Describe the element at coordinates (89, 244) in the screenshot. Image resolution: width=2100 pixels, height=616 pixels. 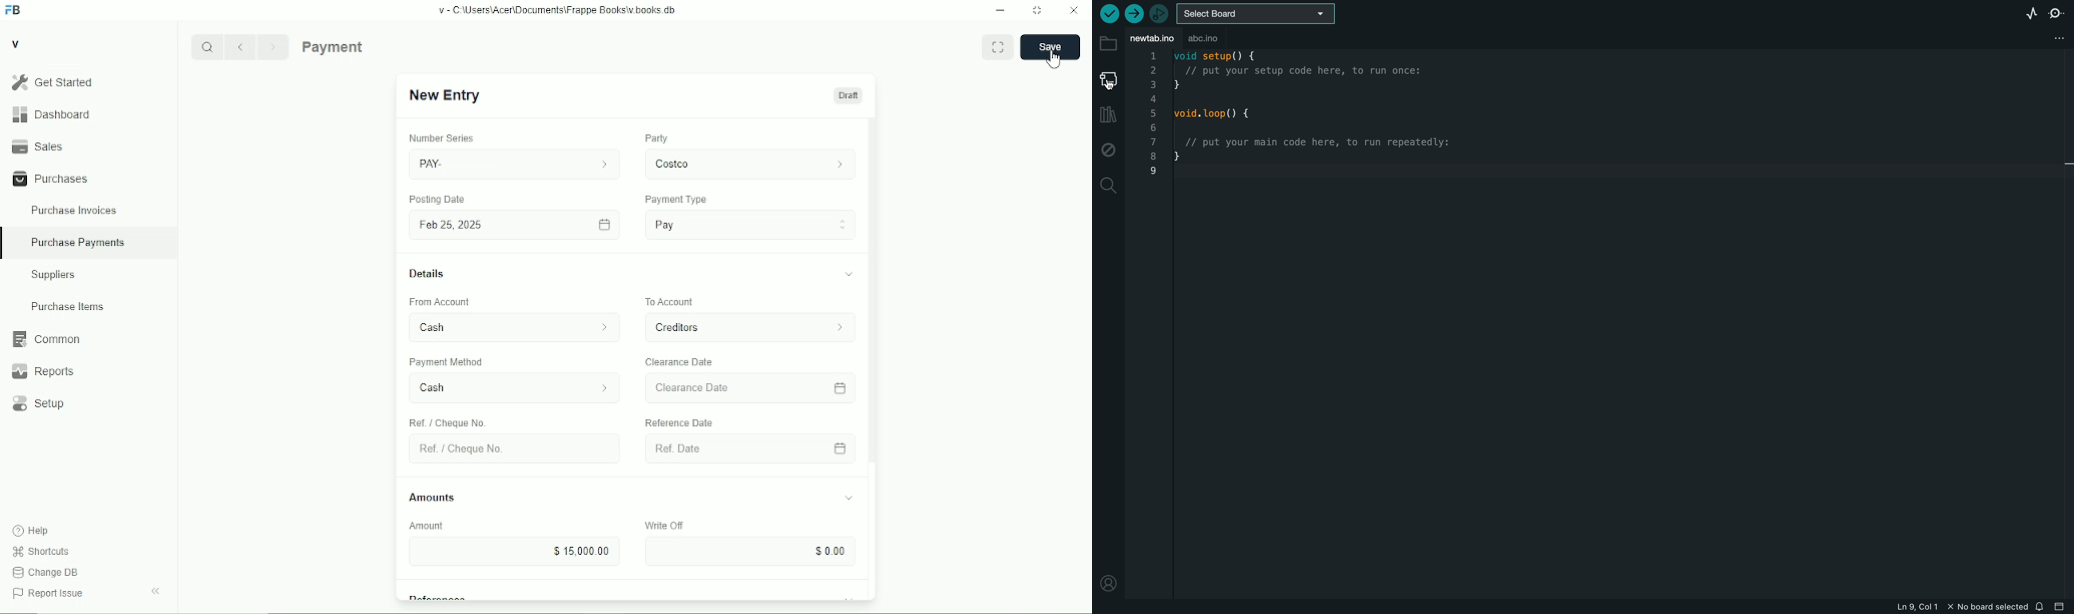
I see `Purchase Payments` at that location.